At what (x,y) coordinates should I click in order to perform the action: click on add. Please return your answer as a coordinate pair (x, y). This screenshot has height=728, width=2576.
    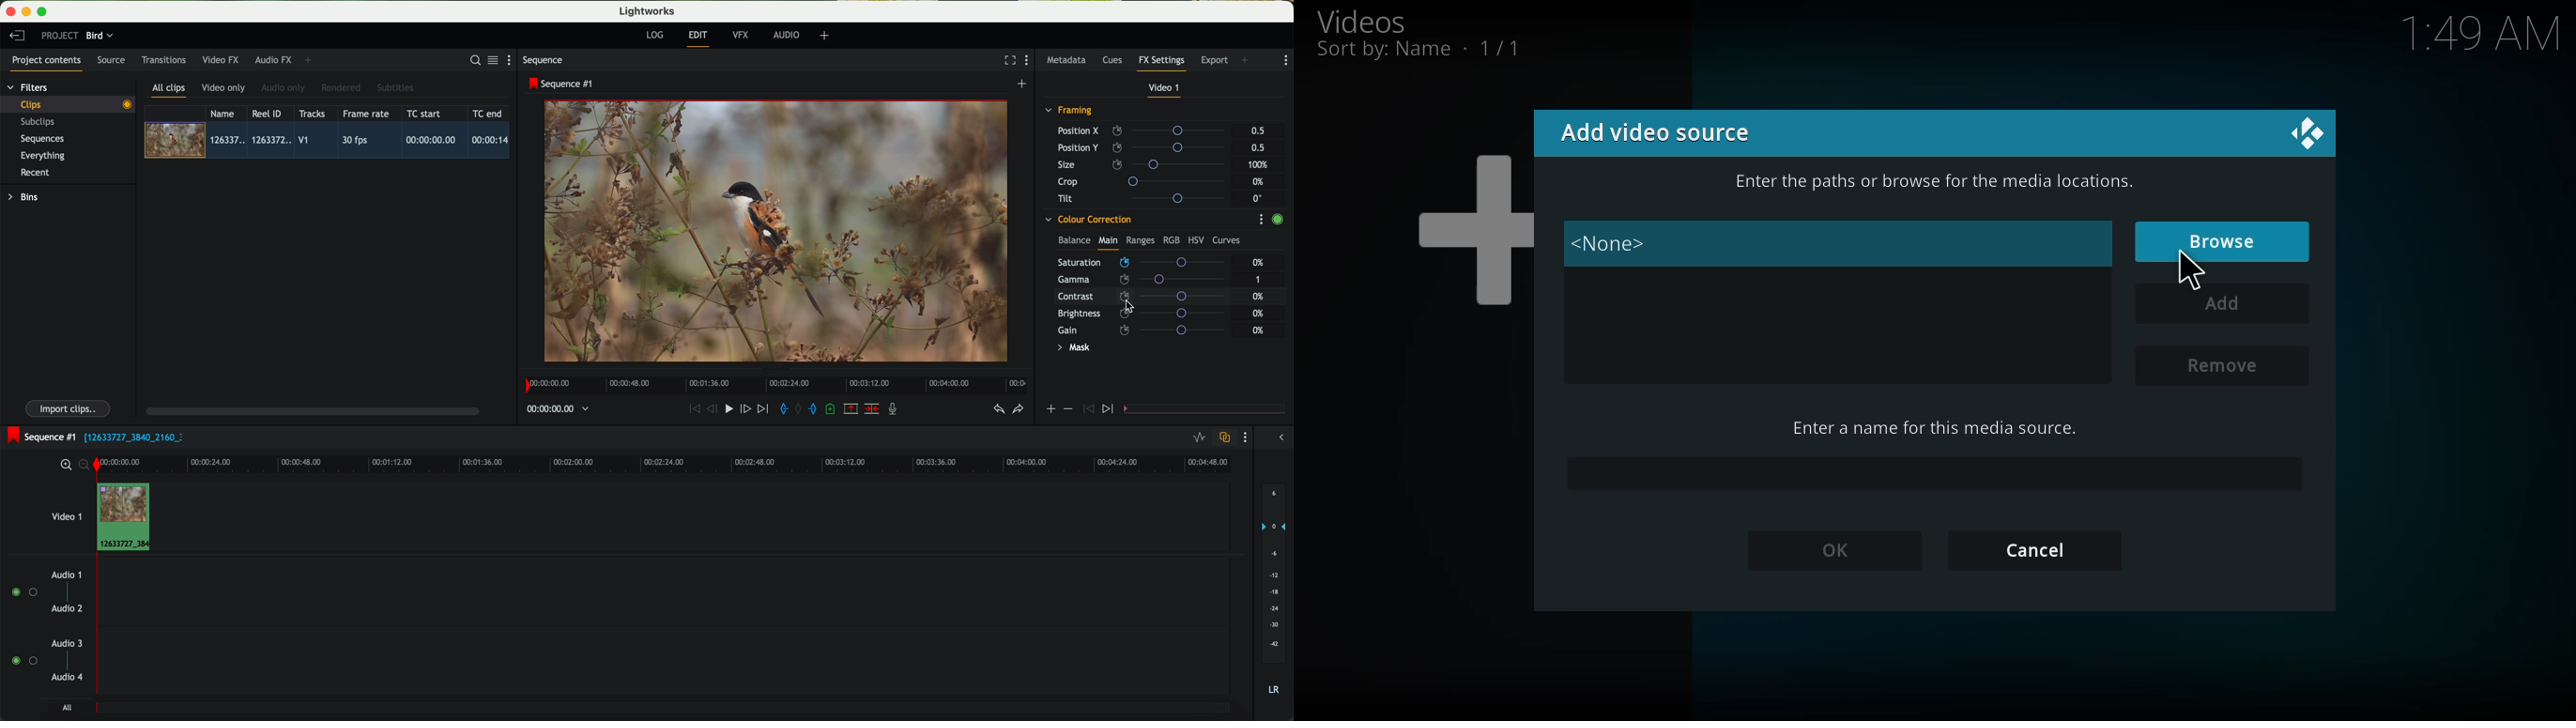
    Looking at the image, I should click on (2225, 303).